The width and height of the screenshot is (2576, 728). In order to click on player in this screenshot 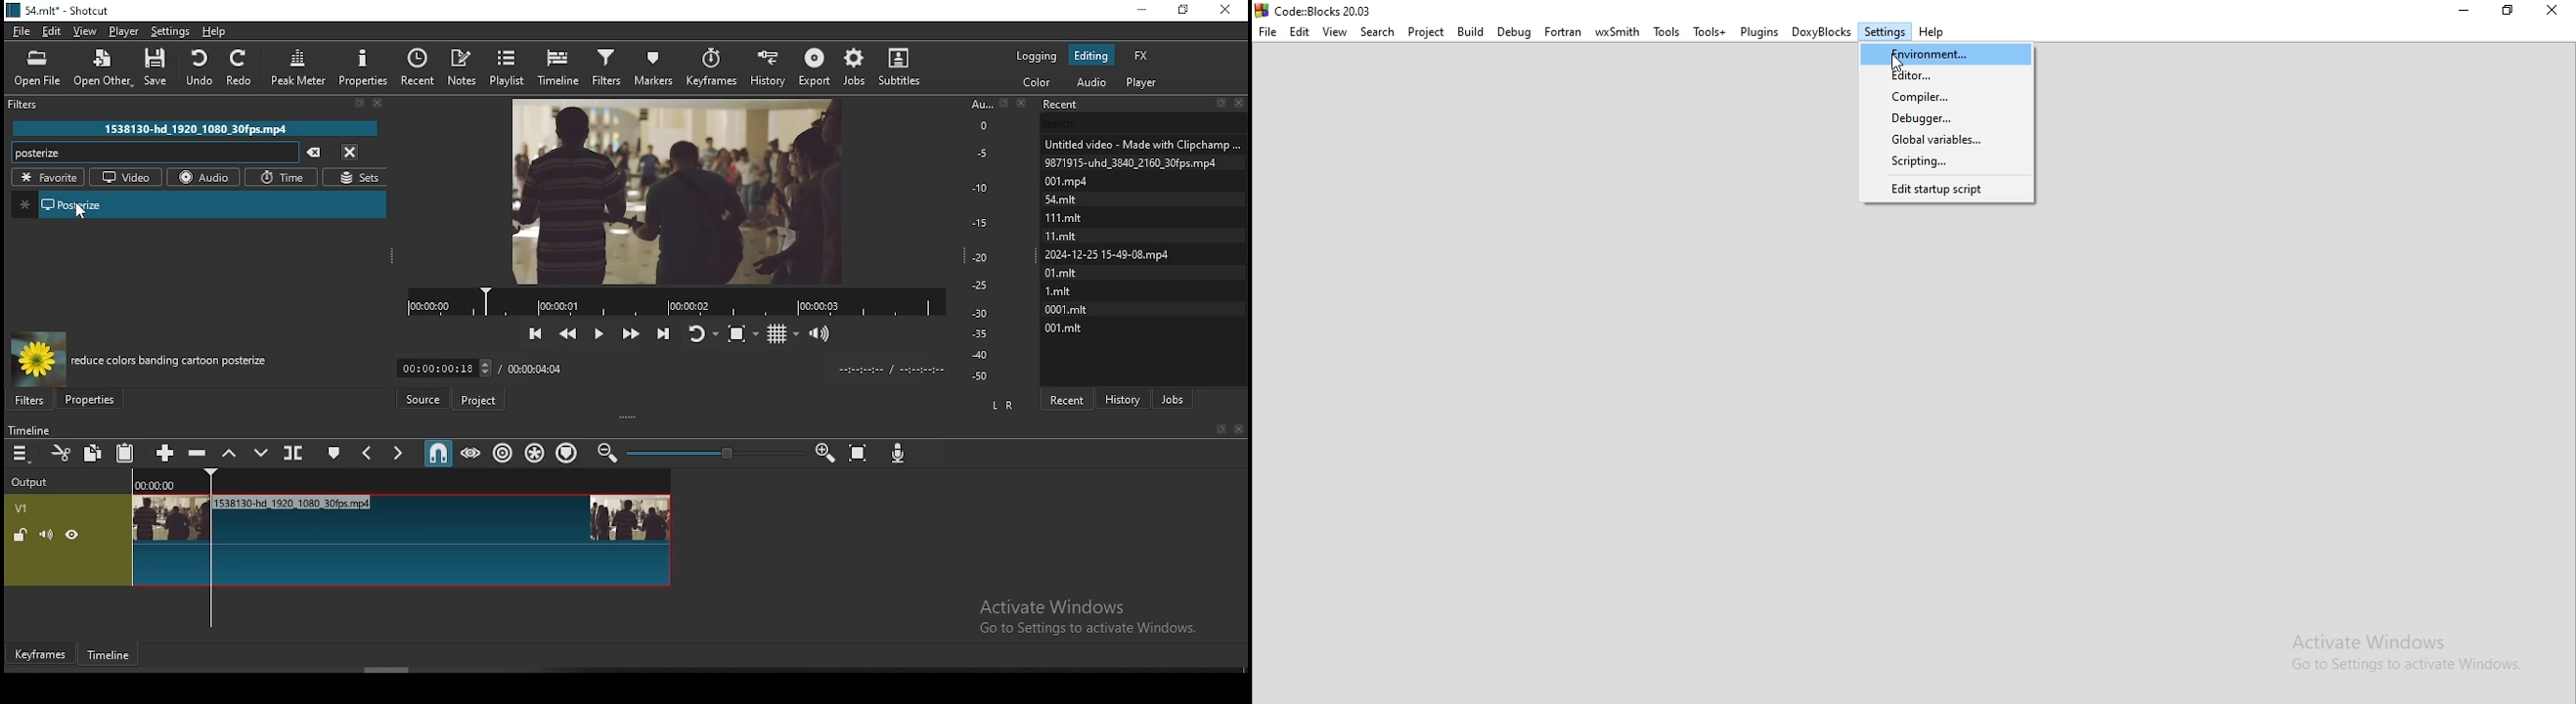, I will do `click(122, 32)`.